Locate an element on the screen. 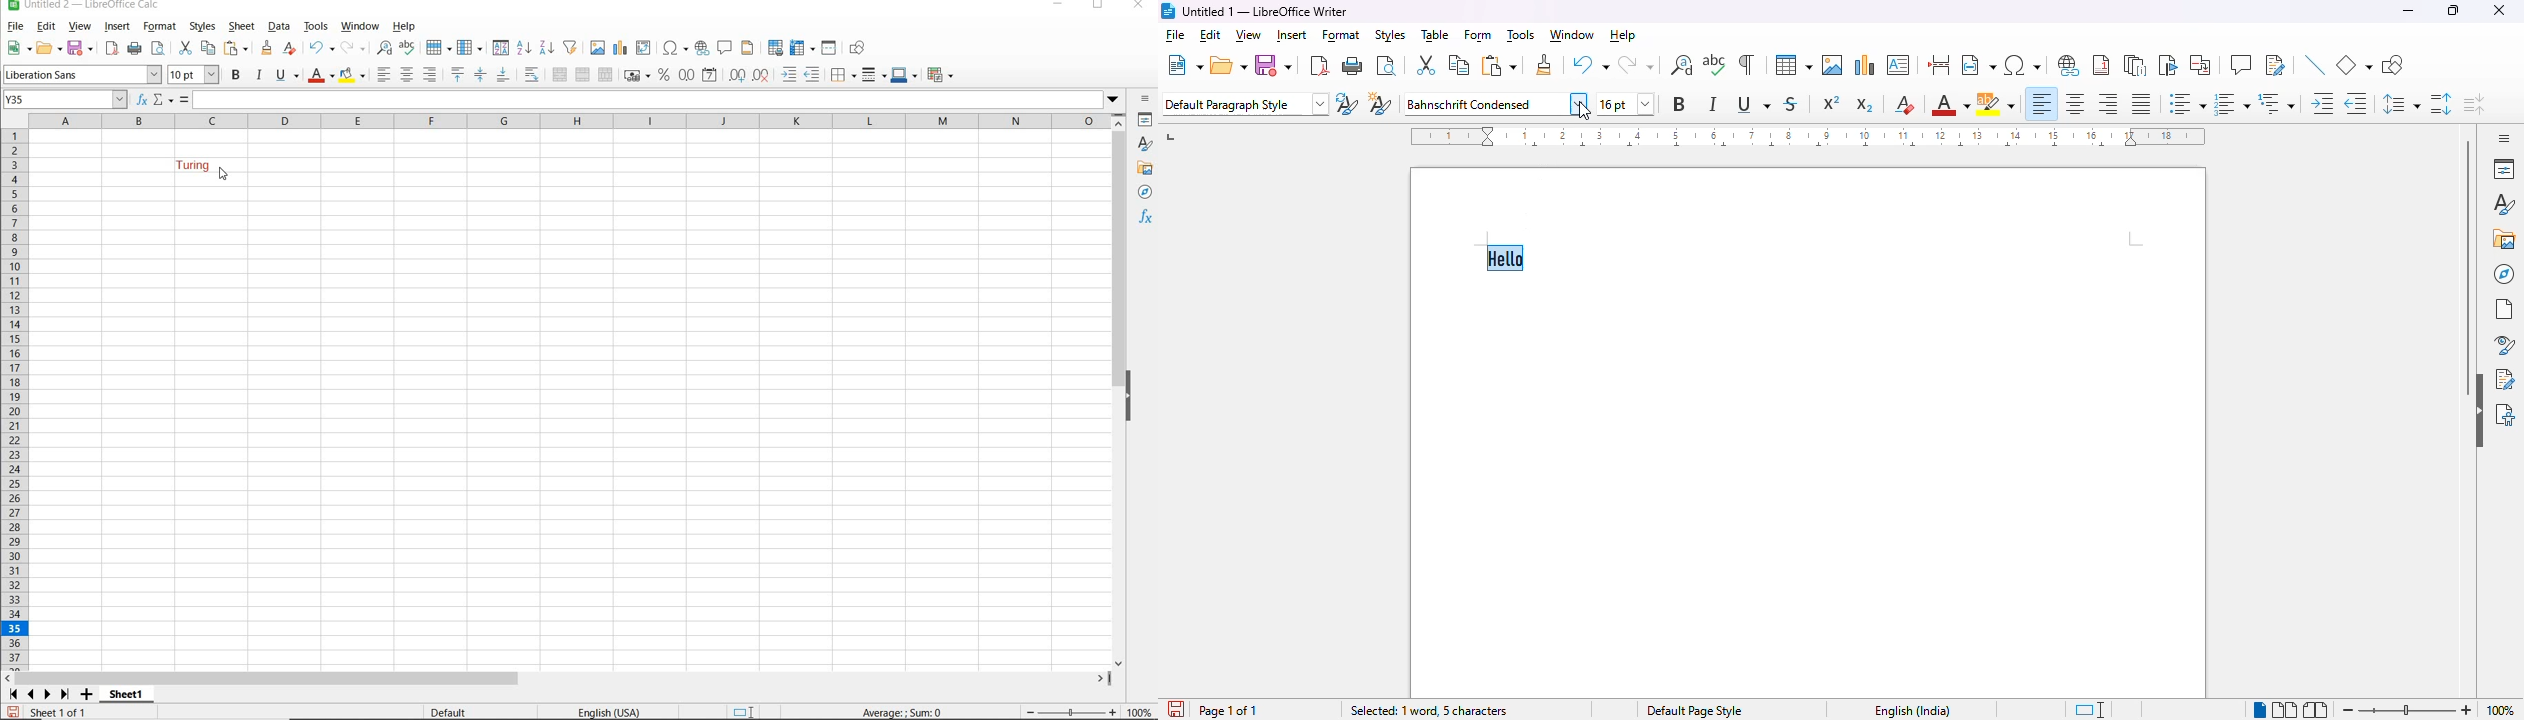 Image resolution: width=2548 pixels, height=728 pixels. REDO is located at coordinates (351, 48).